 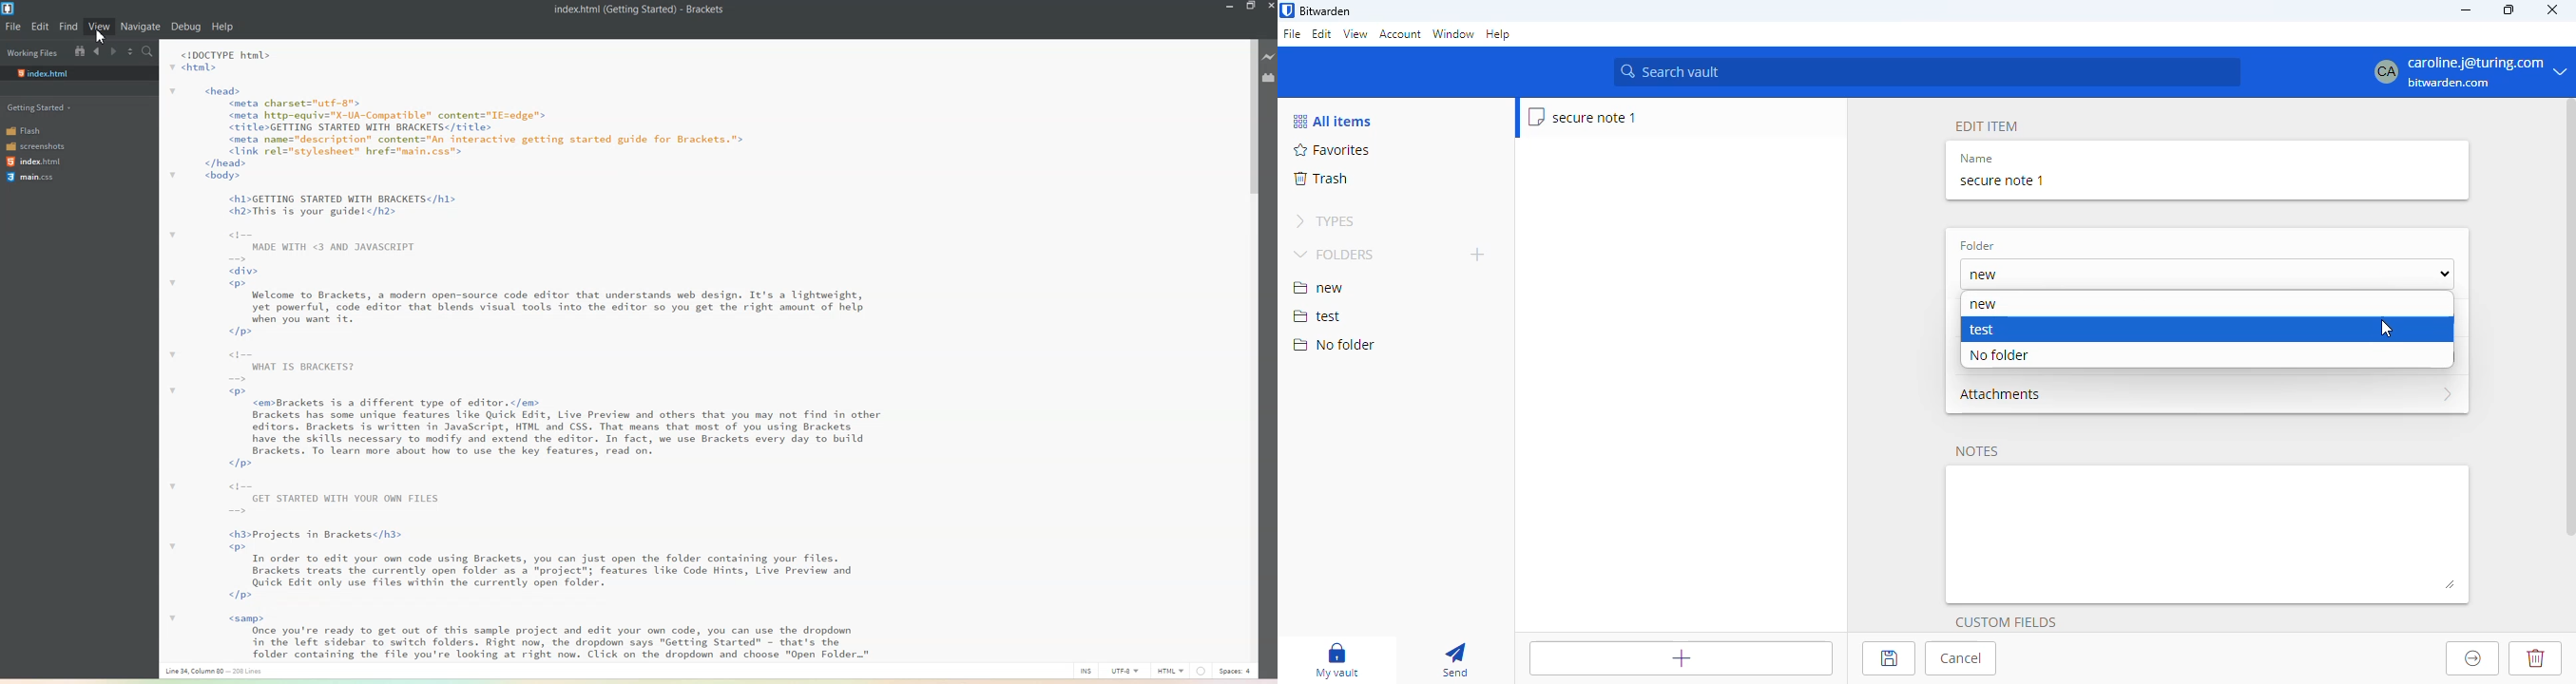 I want to click on notes, so click(x=1977, y=452).